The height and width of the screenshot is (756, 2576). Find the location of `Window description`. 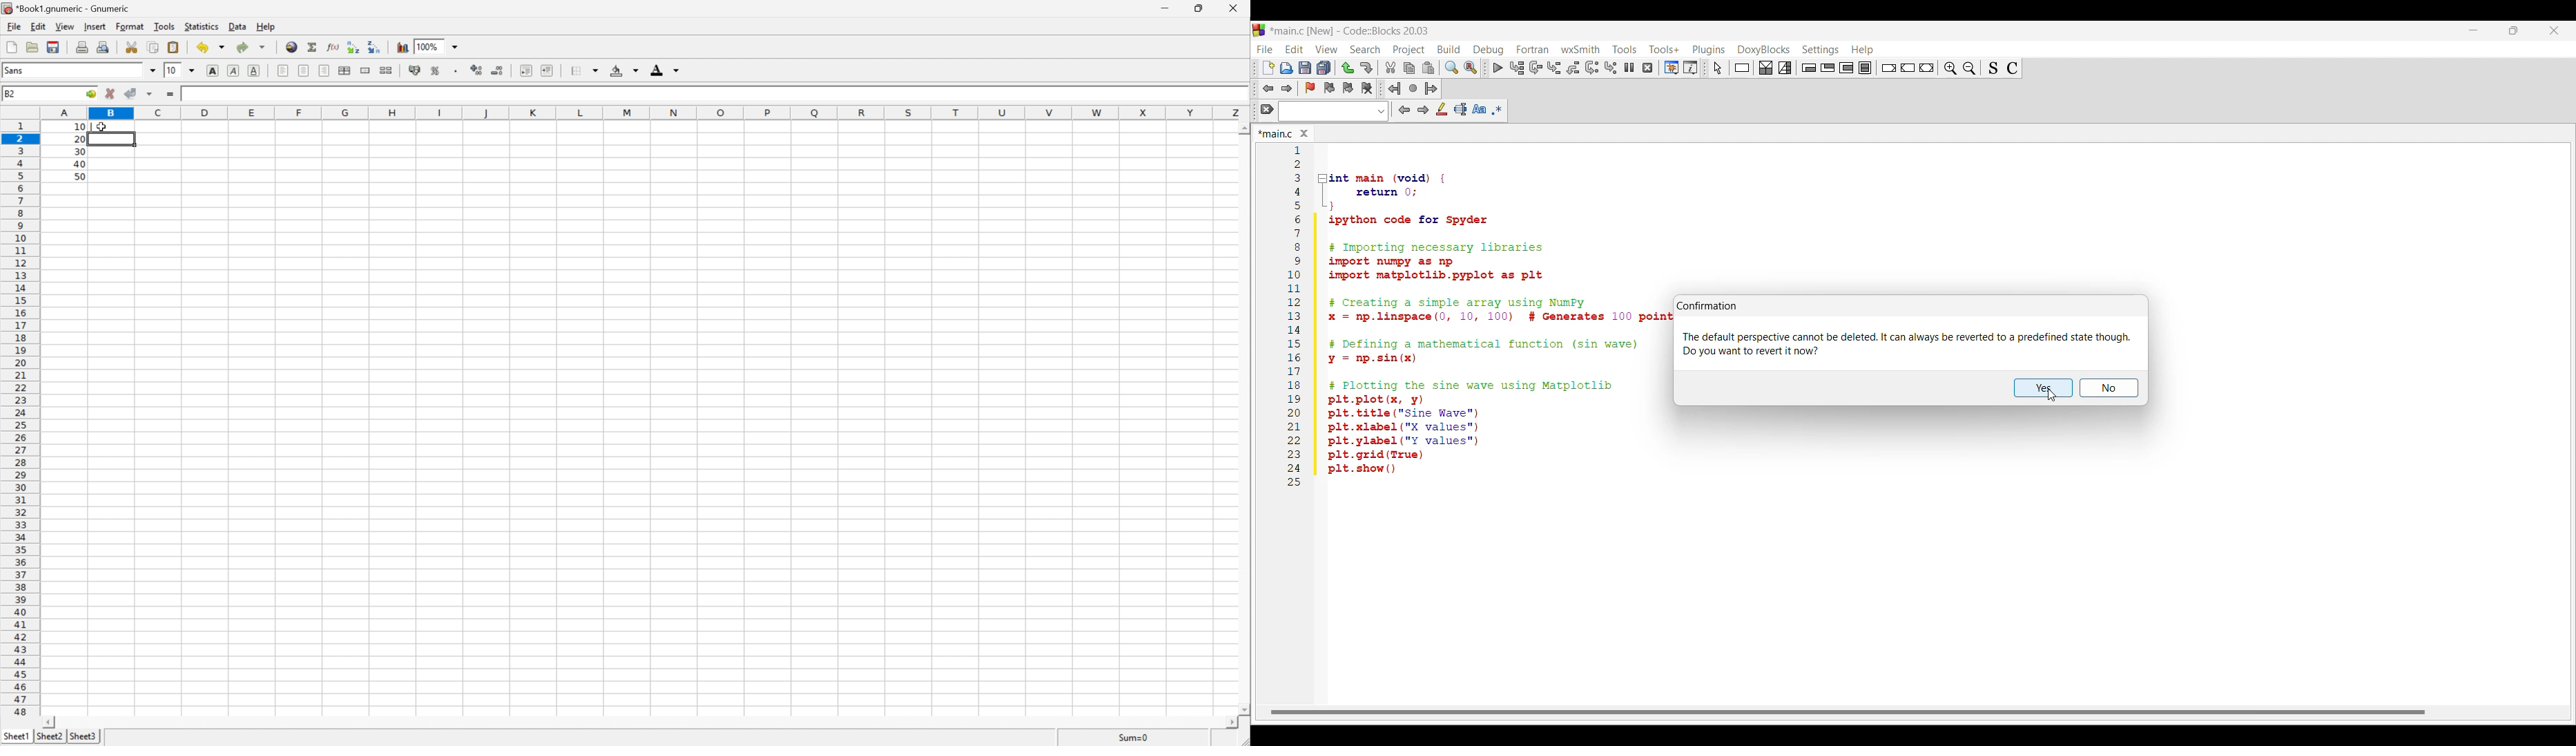

Window description is located at coordinates (1906, 344).